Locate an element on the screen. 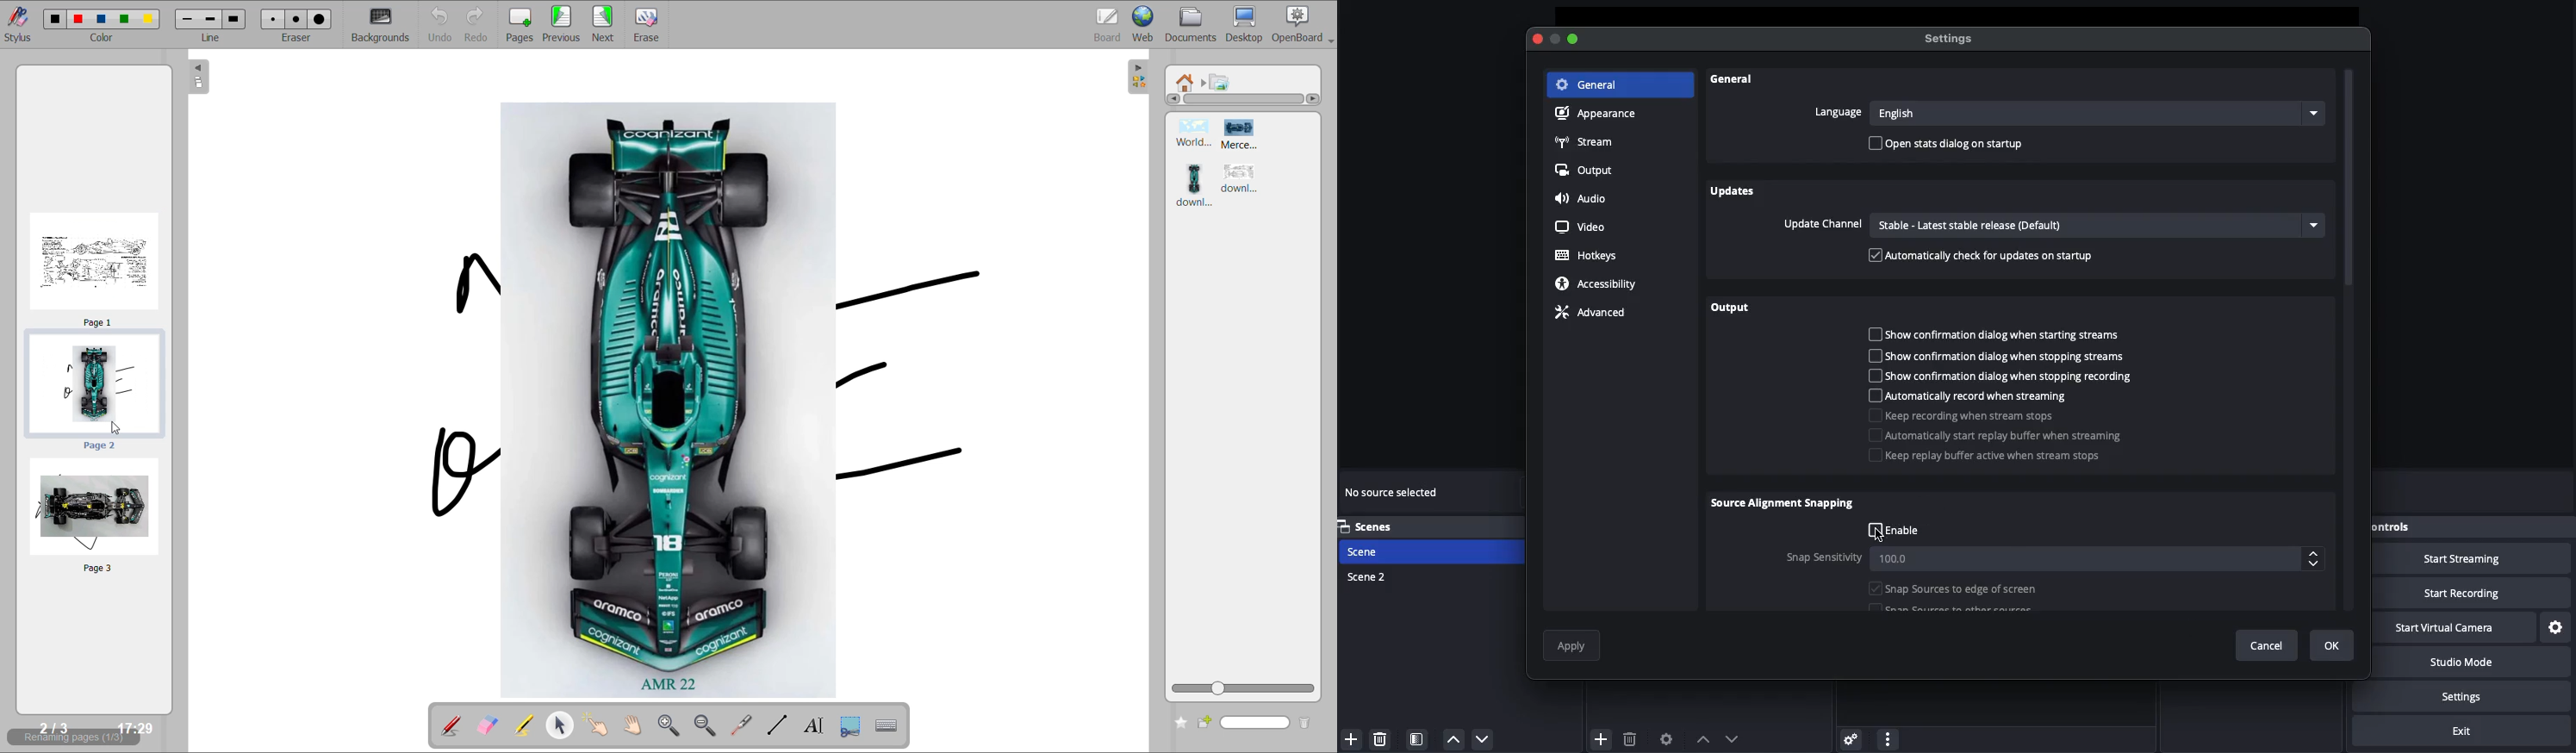 The image size is (2576, 756). Source alignment snapping  is located at coordinates (1784, 505).